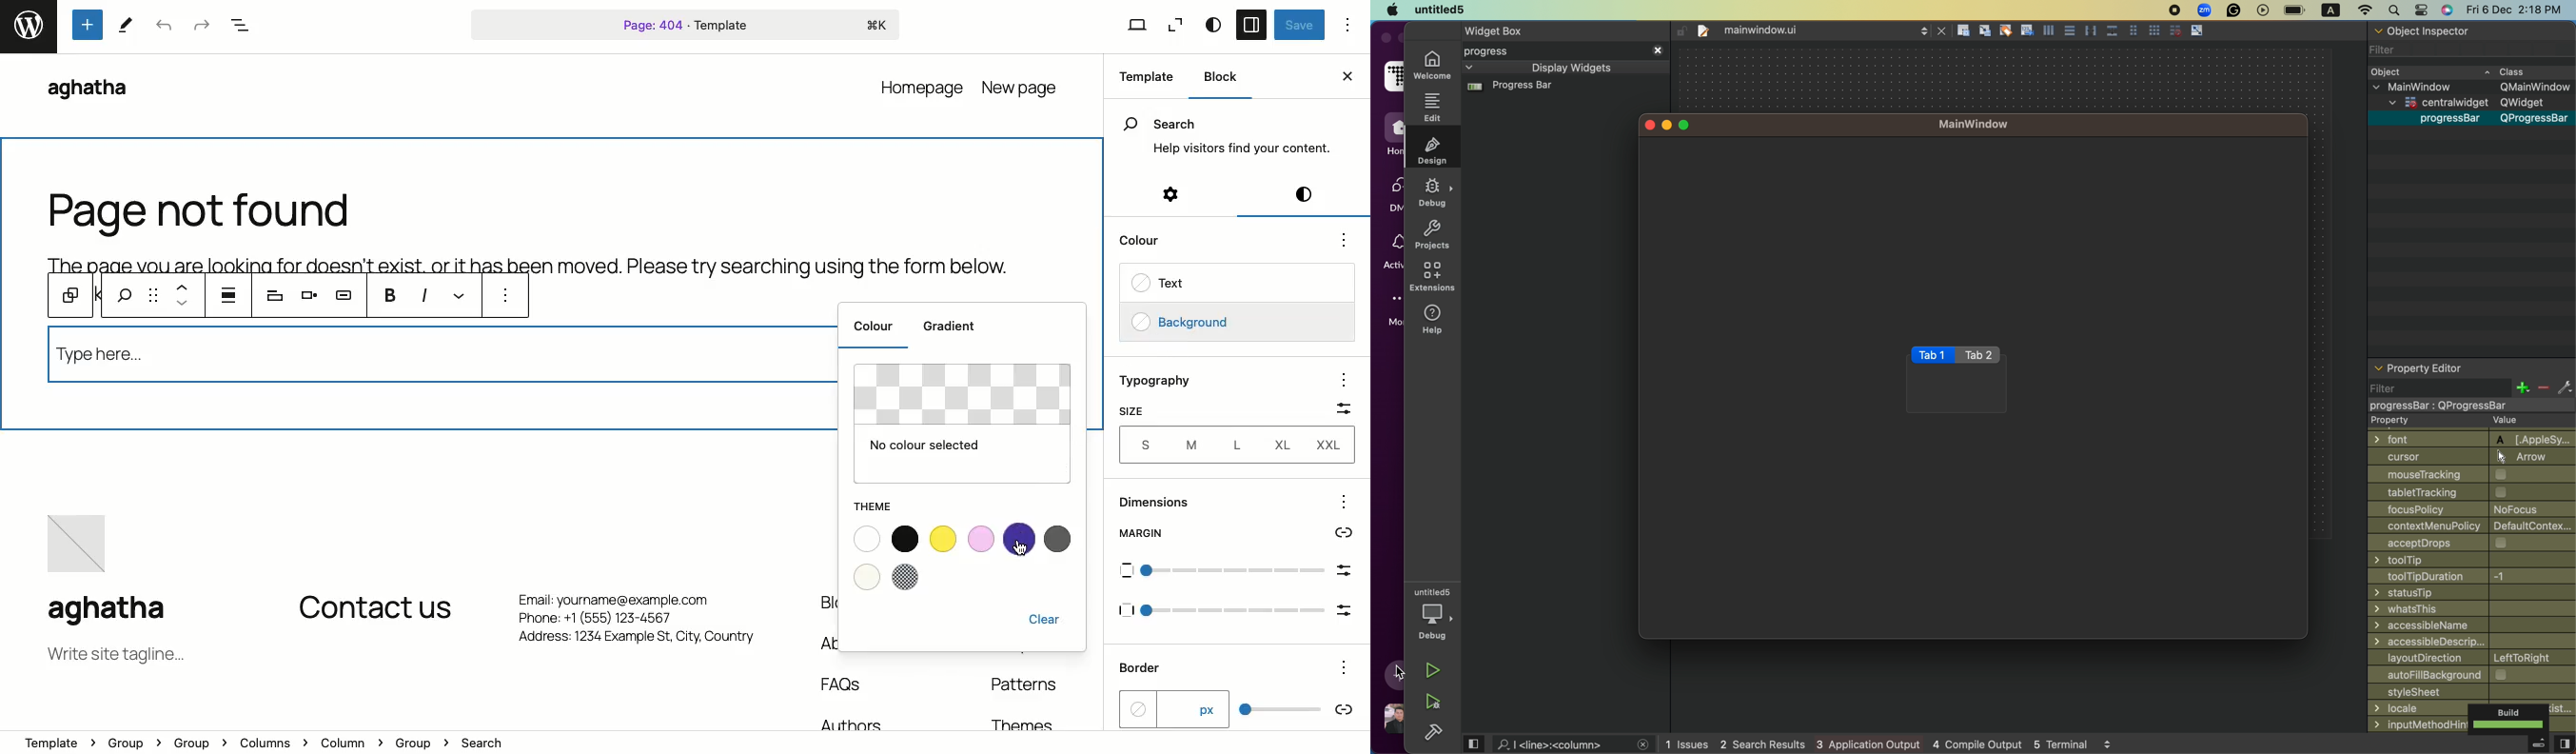 The height and width of the screenshot is (756, 2576). What do you see at coordinates (2420, 10) in the screenshot?
I see `settings` at bounding box center [2420, 10].